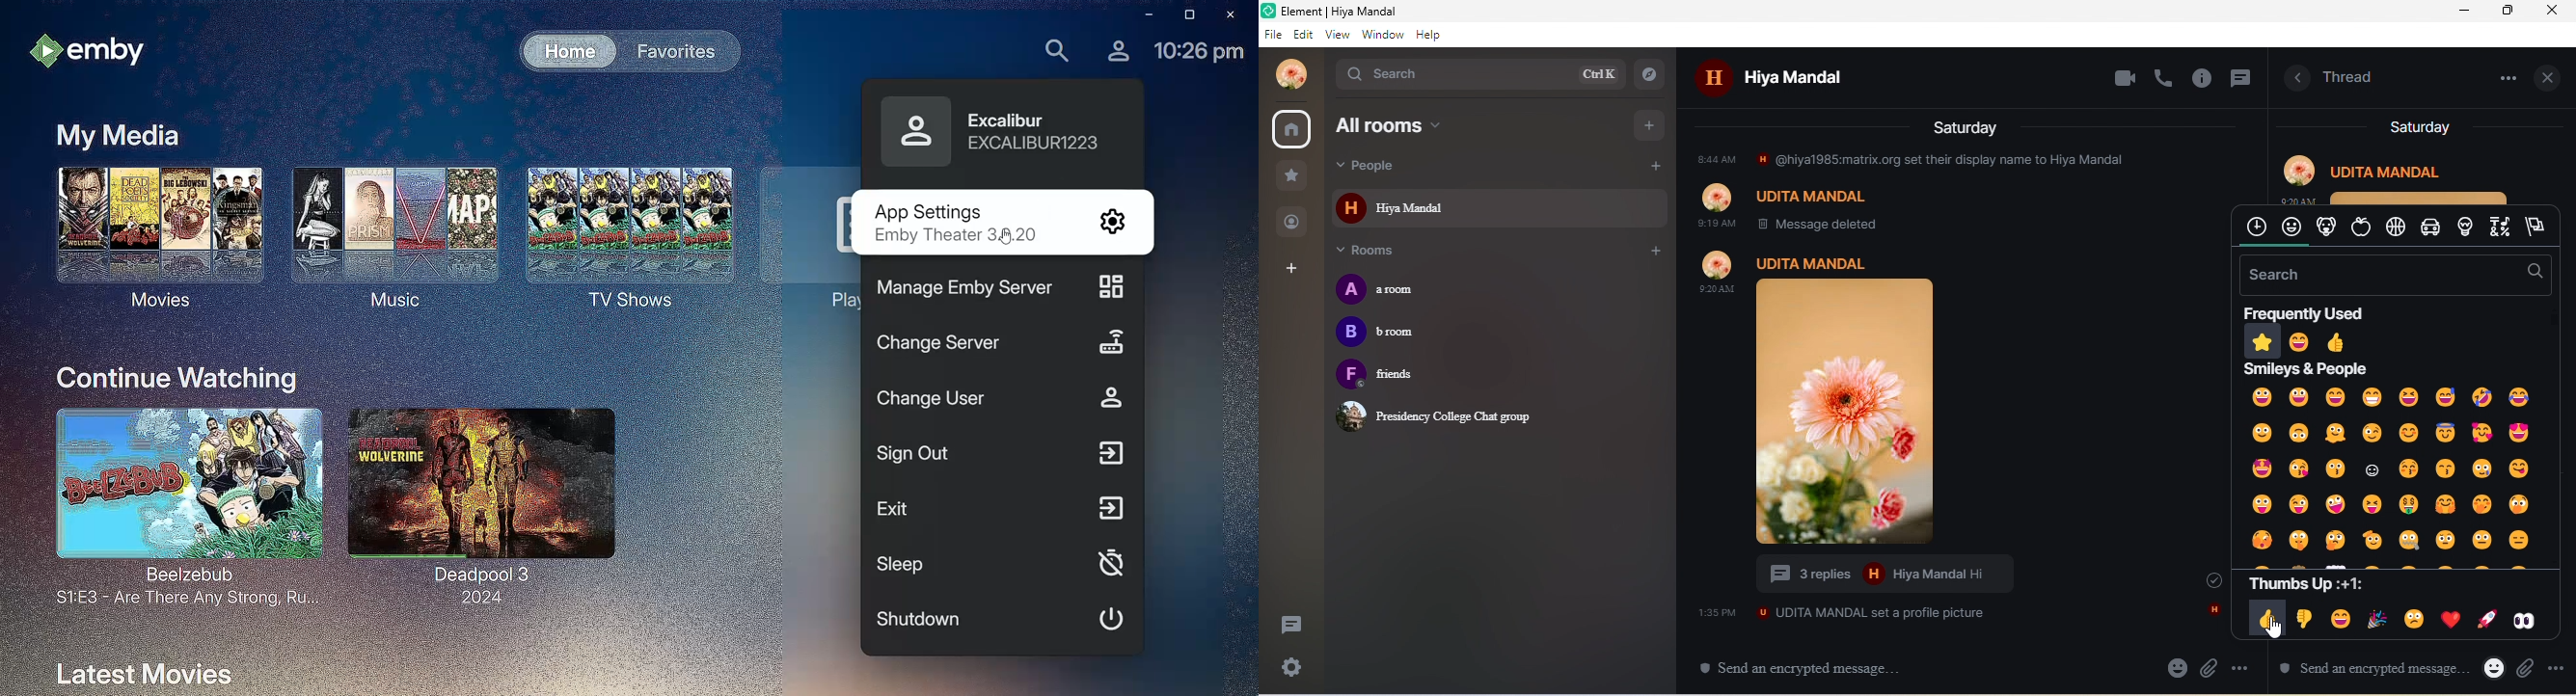 The image size is (2576, 700). I want to click on presidency college chat group, so click(1440, 415).